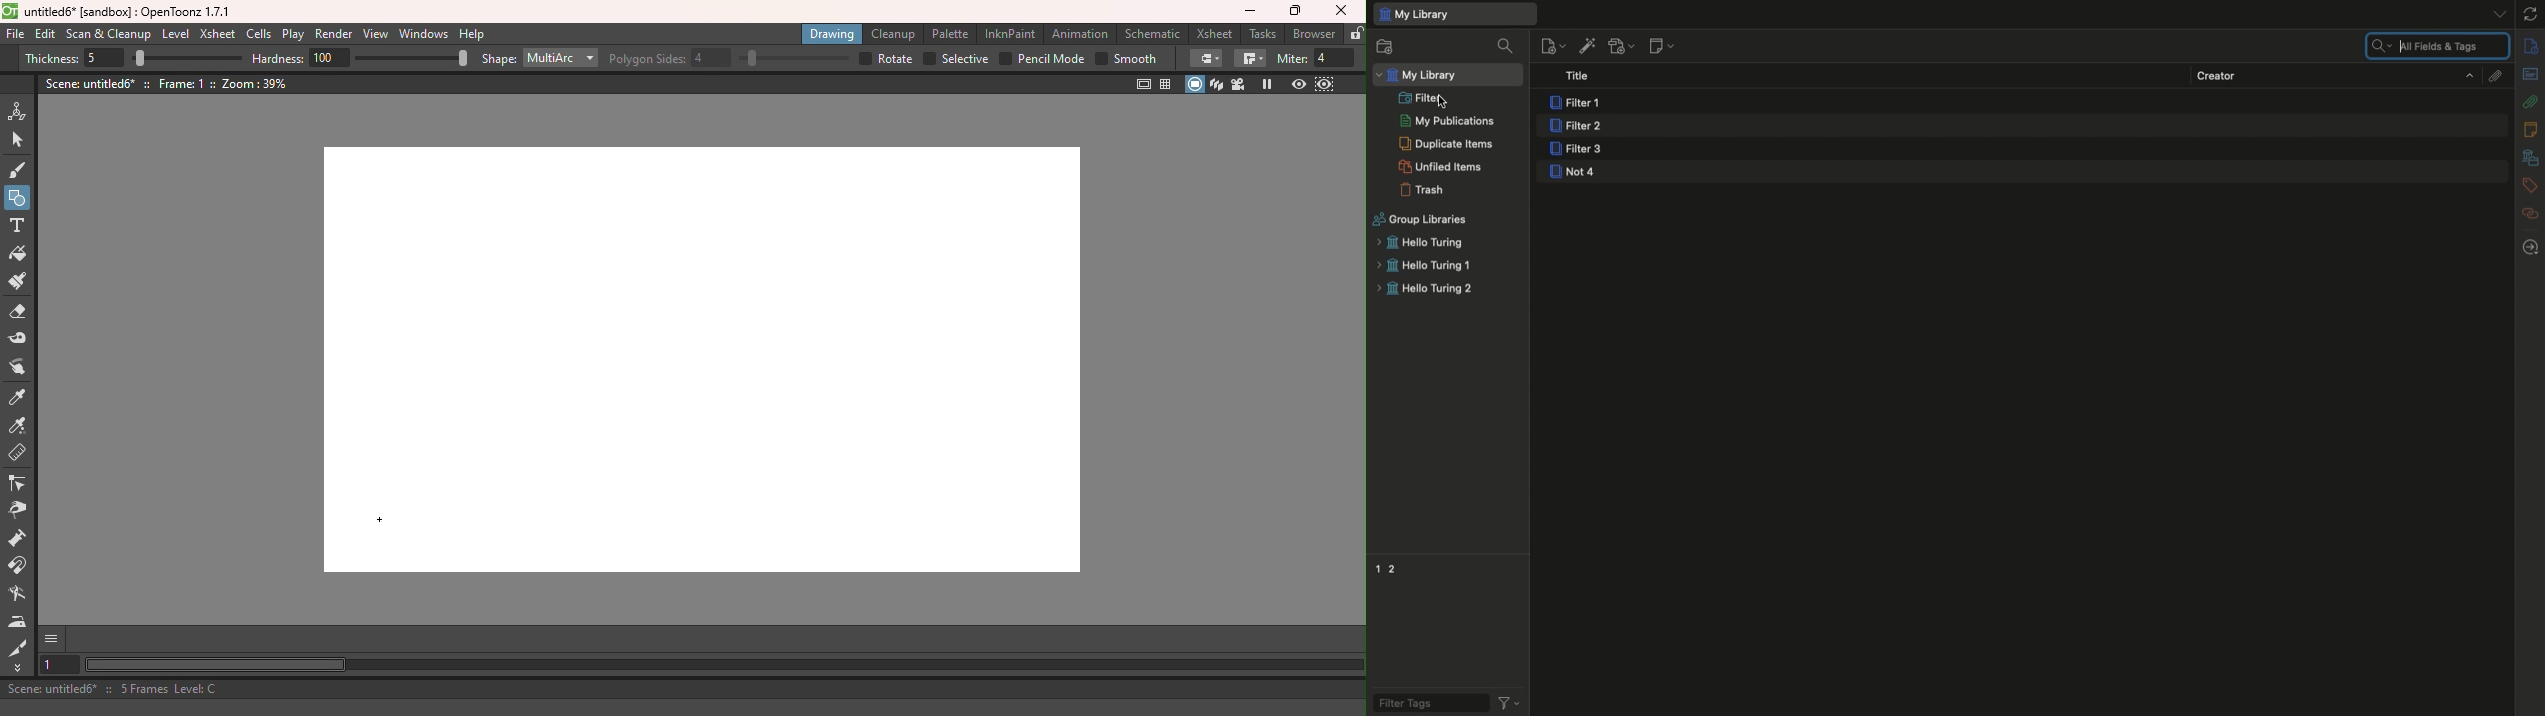 This screenshot has width=2548, height=728. What do you see at coordinates (2531, 159) in the screenshot?
I see `Libraries and collections` at bounding box center [2531, 159].